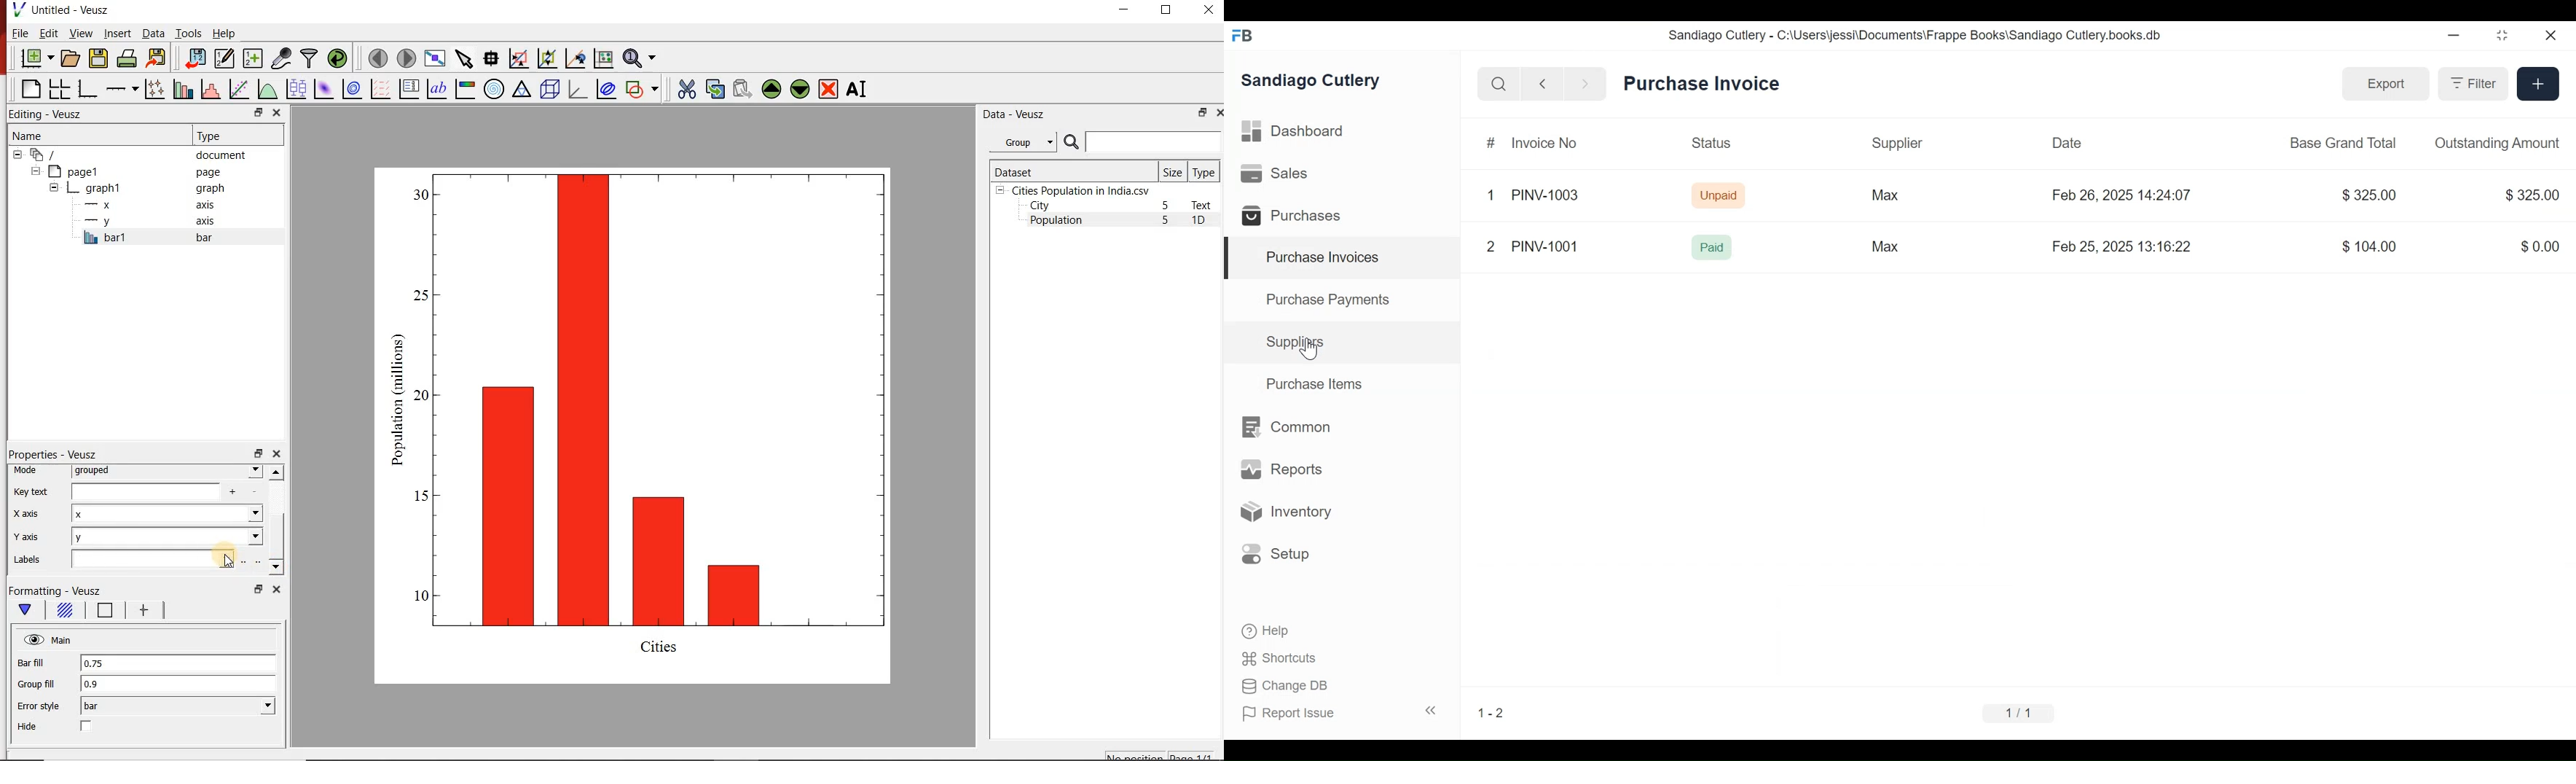  What do you see at coordinates (1705, 84) in the screenshot?
I see `Purchase Invoice` at bounding box center [1705, 84].